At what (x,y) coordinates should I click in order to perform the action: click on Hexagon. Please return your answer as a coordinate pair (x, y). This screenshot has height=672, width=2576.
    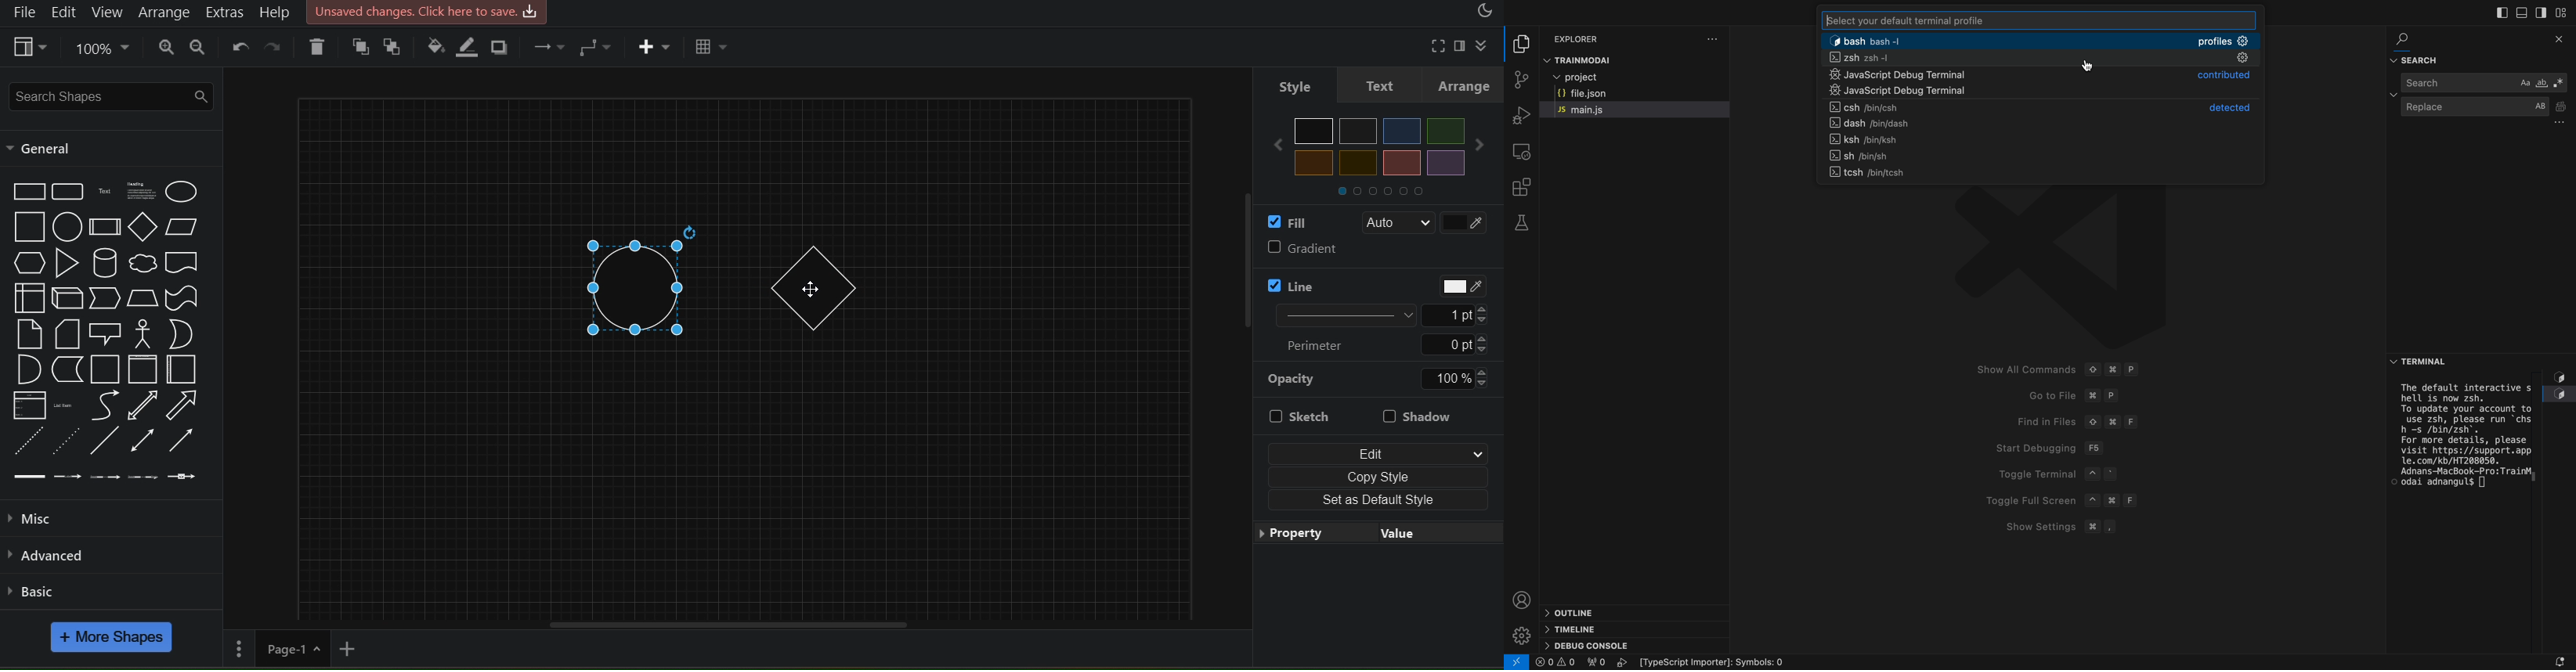
    Looking at the image, I should click on (28, 264).